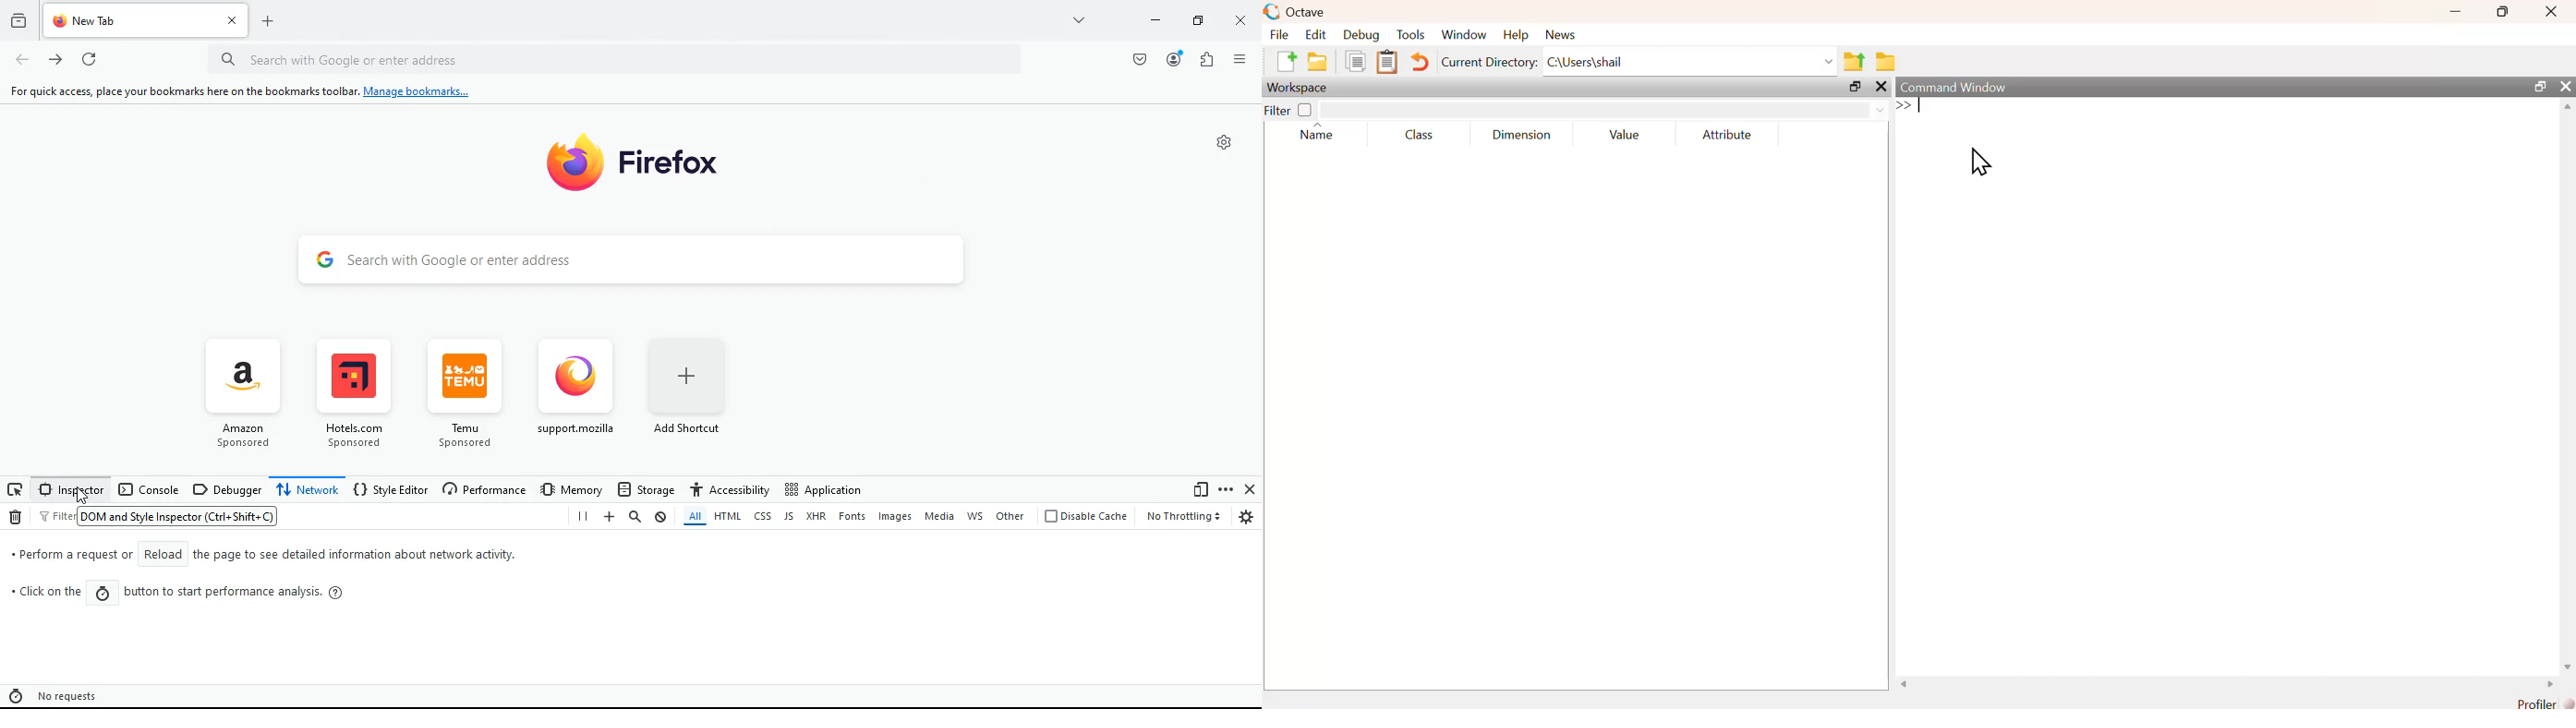 Image resolution: width=2576 pixels, height=728 pixels. Describe the element at coordinates (1315, 35) in the screenshot. I see `Edit` at that location.